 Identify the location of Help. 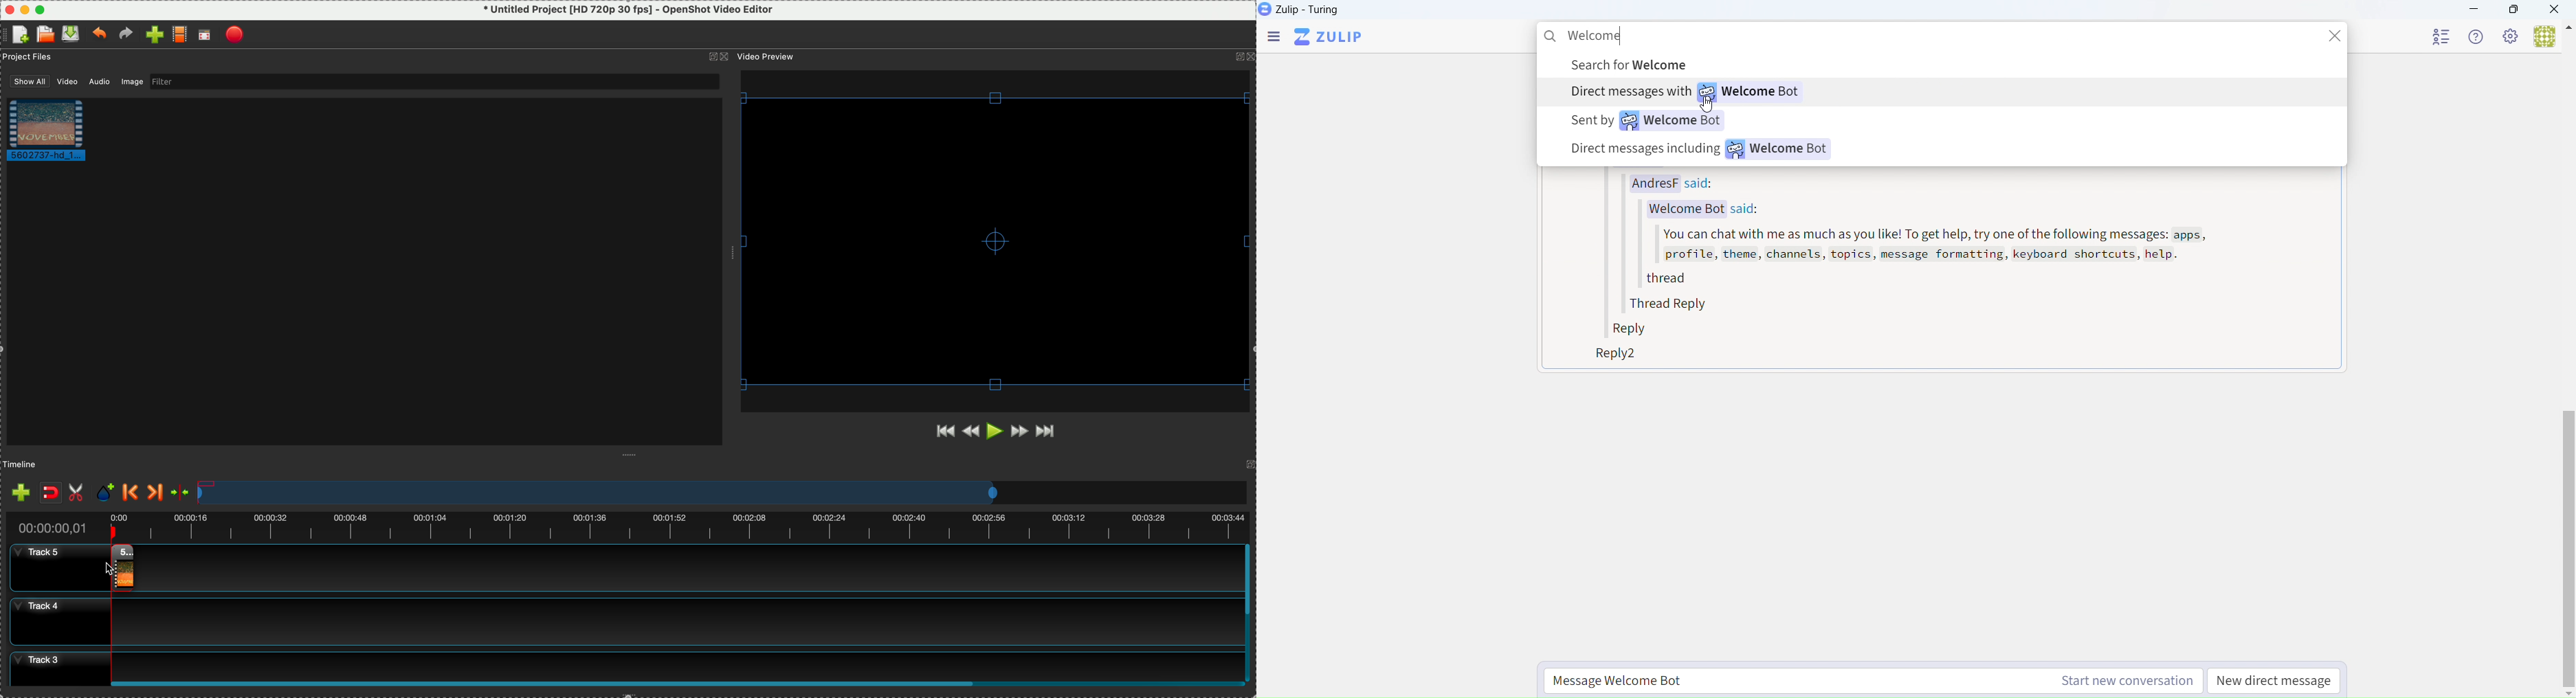
(2480, 37).